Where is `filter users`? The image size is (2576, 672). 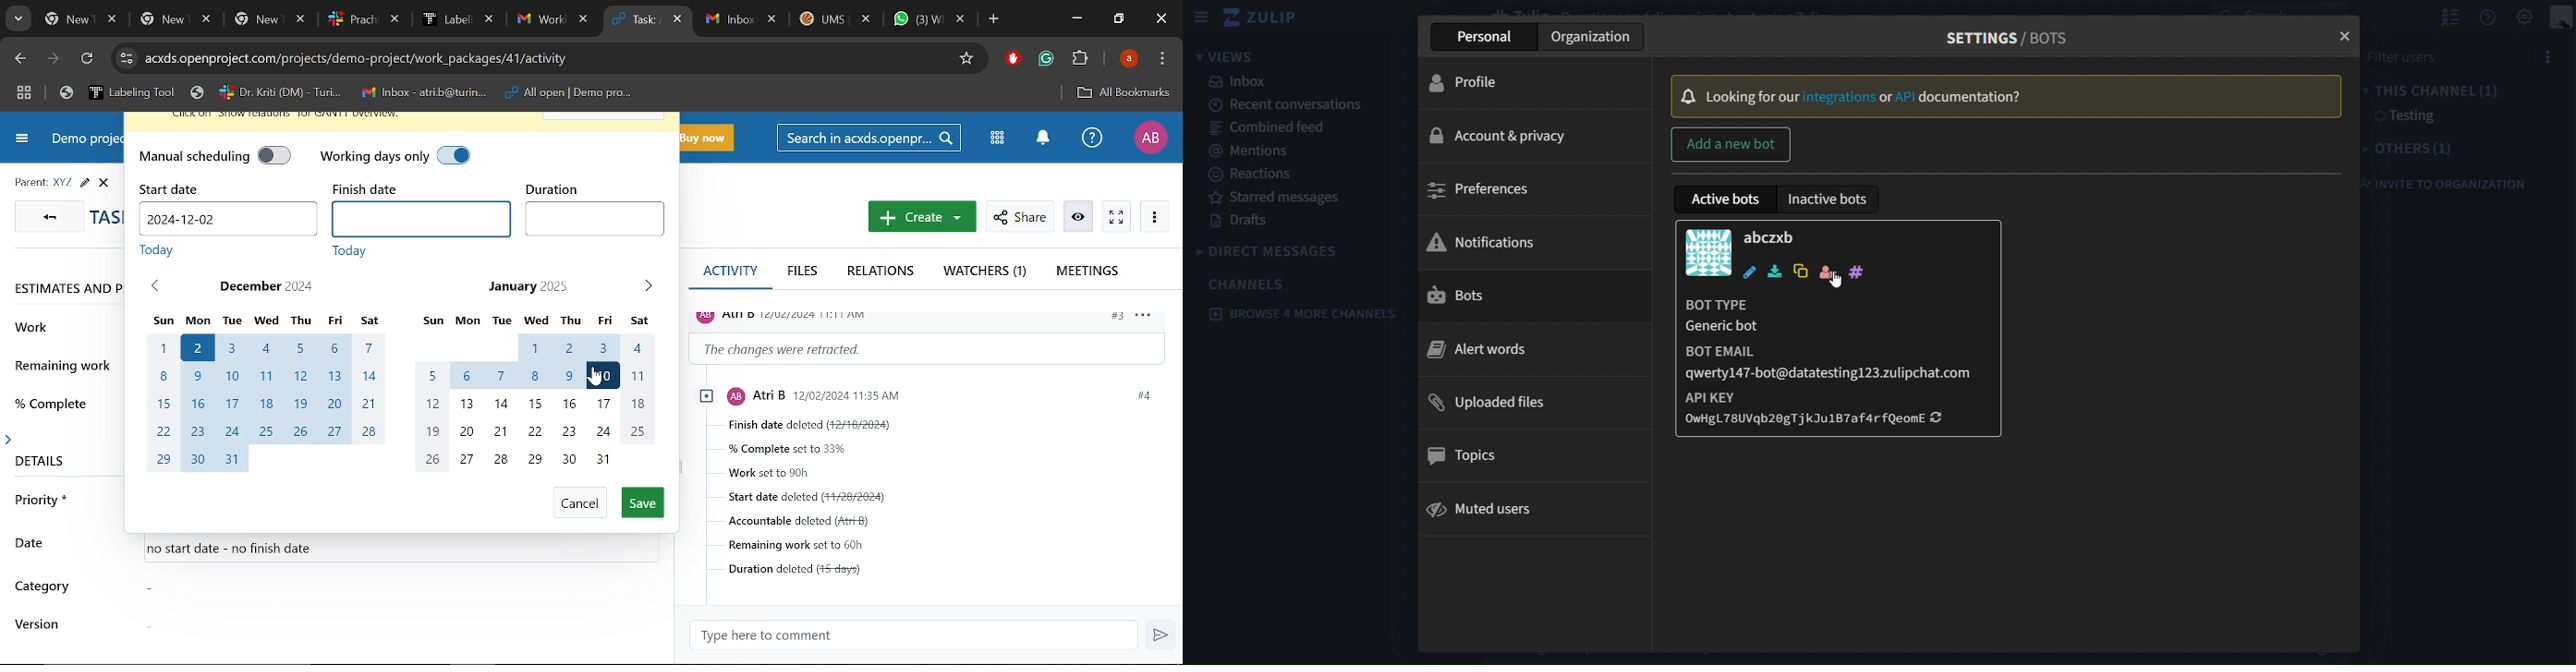
filter users is located at coordinates (2462, 56).